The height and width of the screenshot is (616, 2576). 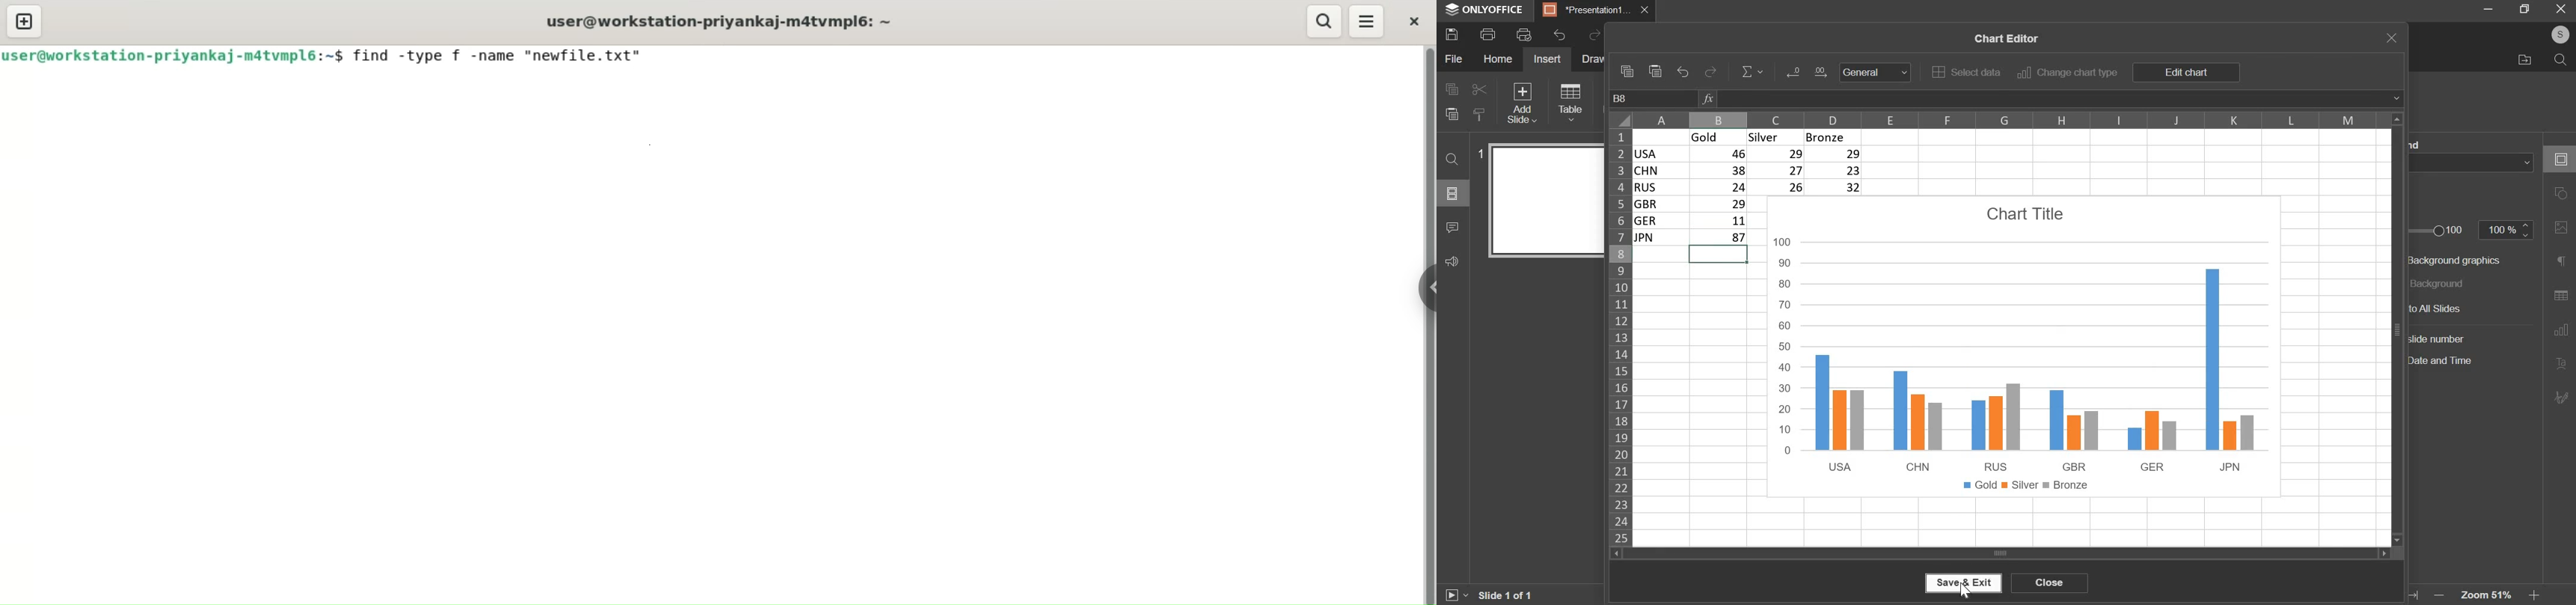 What do you see at coordinates (1595, 35) in the screenshot?
I see `redo` at bounding box center [1595, 35].